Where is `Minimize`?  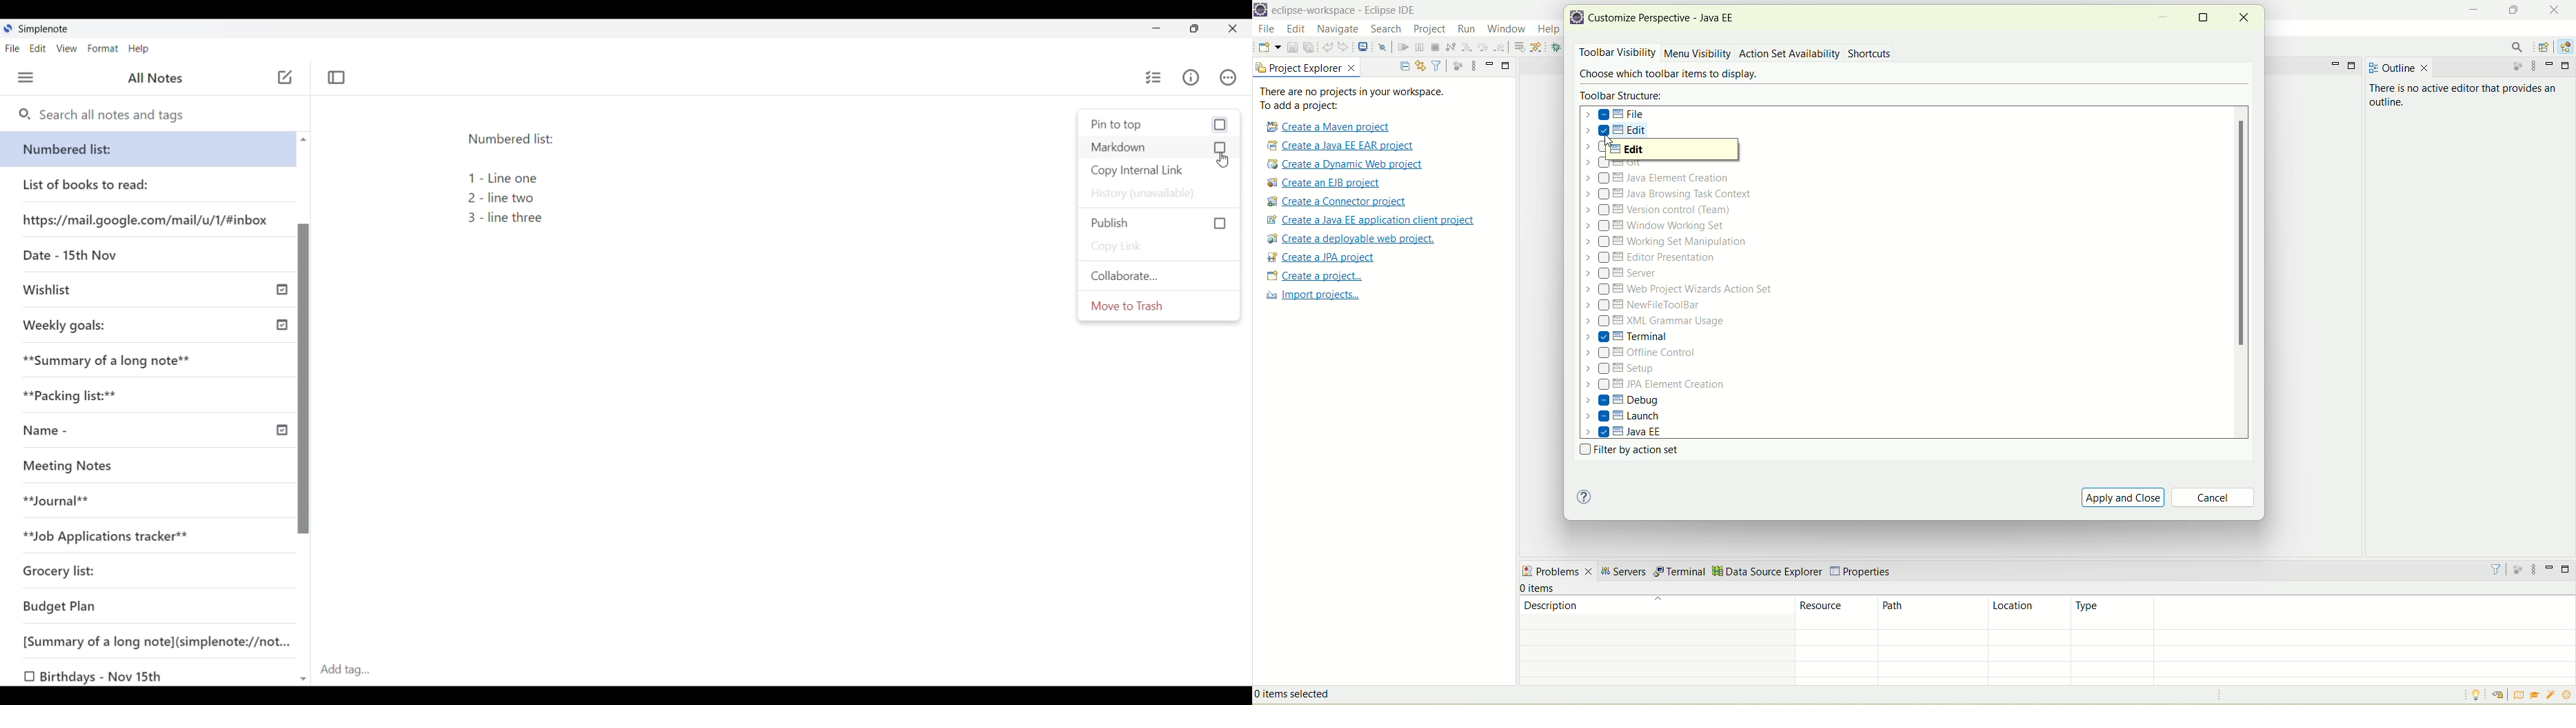 Minimize is located at coordinates (1157, 28).